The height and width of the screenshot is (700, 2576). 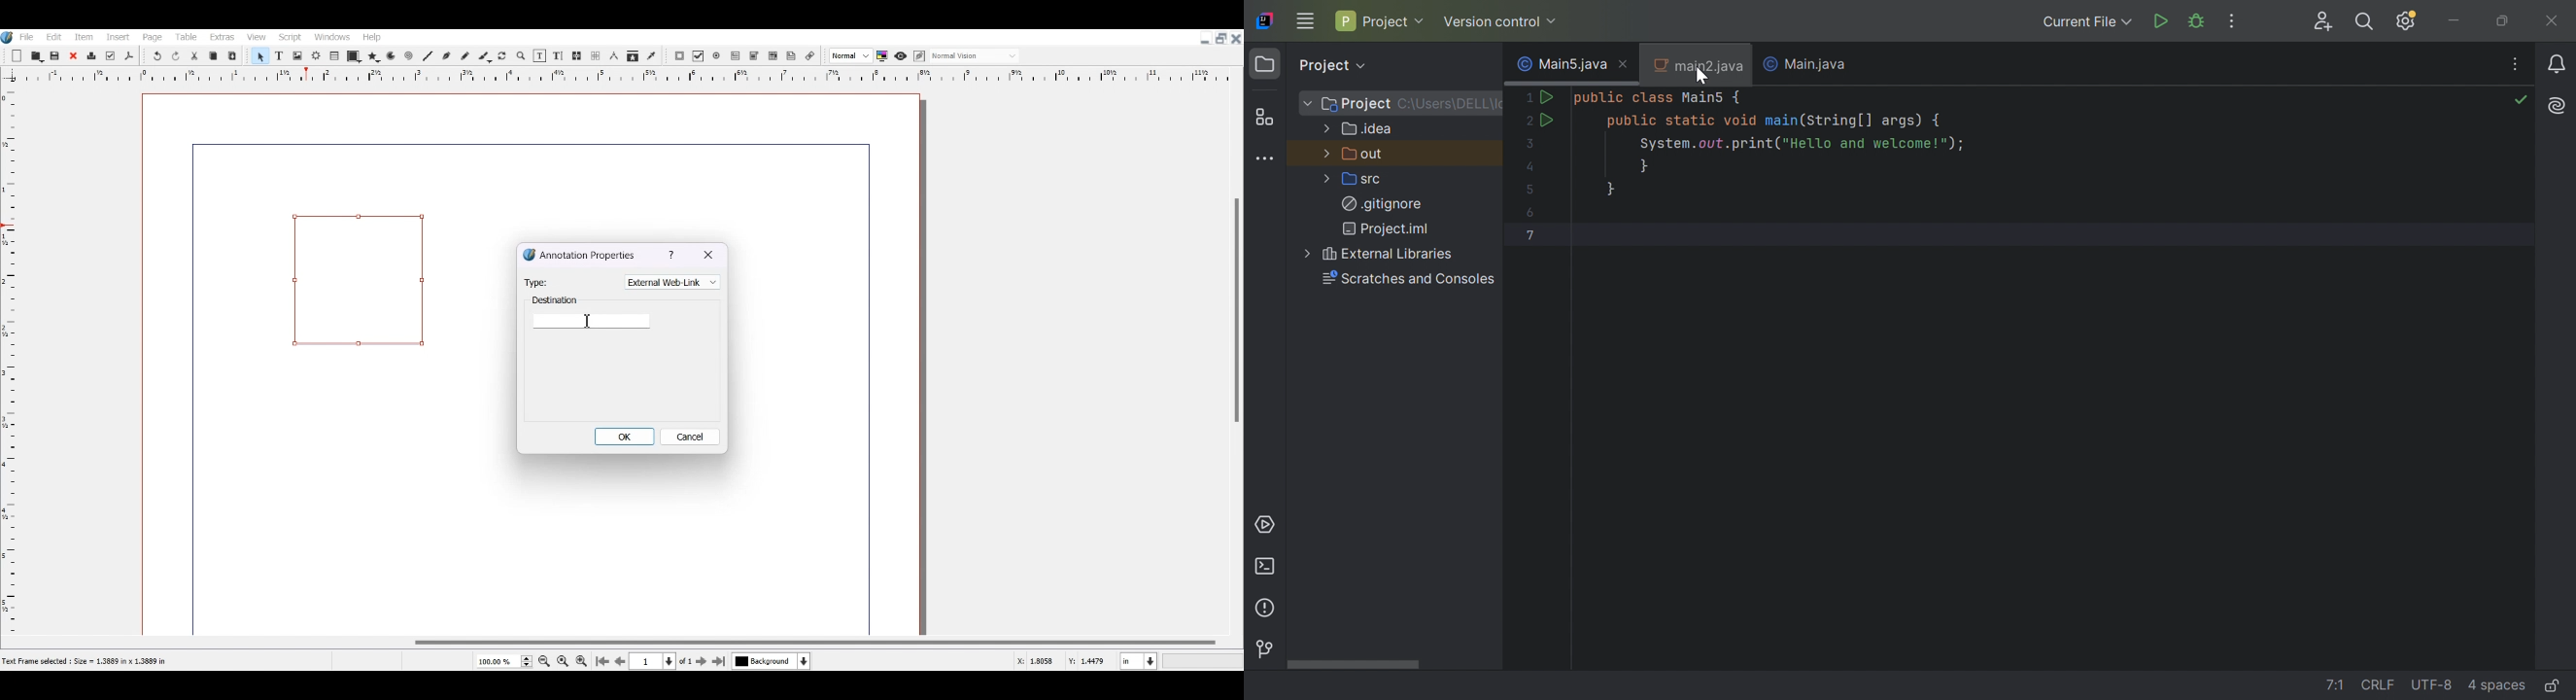 What do you see at coordinates (446, 55) in the screenshot?
I see `Bezier curve` at bounding box center [446, 55].